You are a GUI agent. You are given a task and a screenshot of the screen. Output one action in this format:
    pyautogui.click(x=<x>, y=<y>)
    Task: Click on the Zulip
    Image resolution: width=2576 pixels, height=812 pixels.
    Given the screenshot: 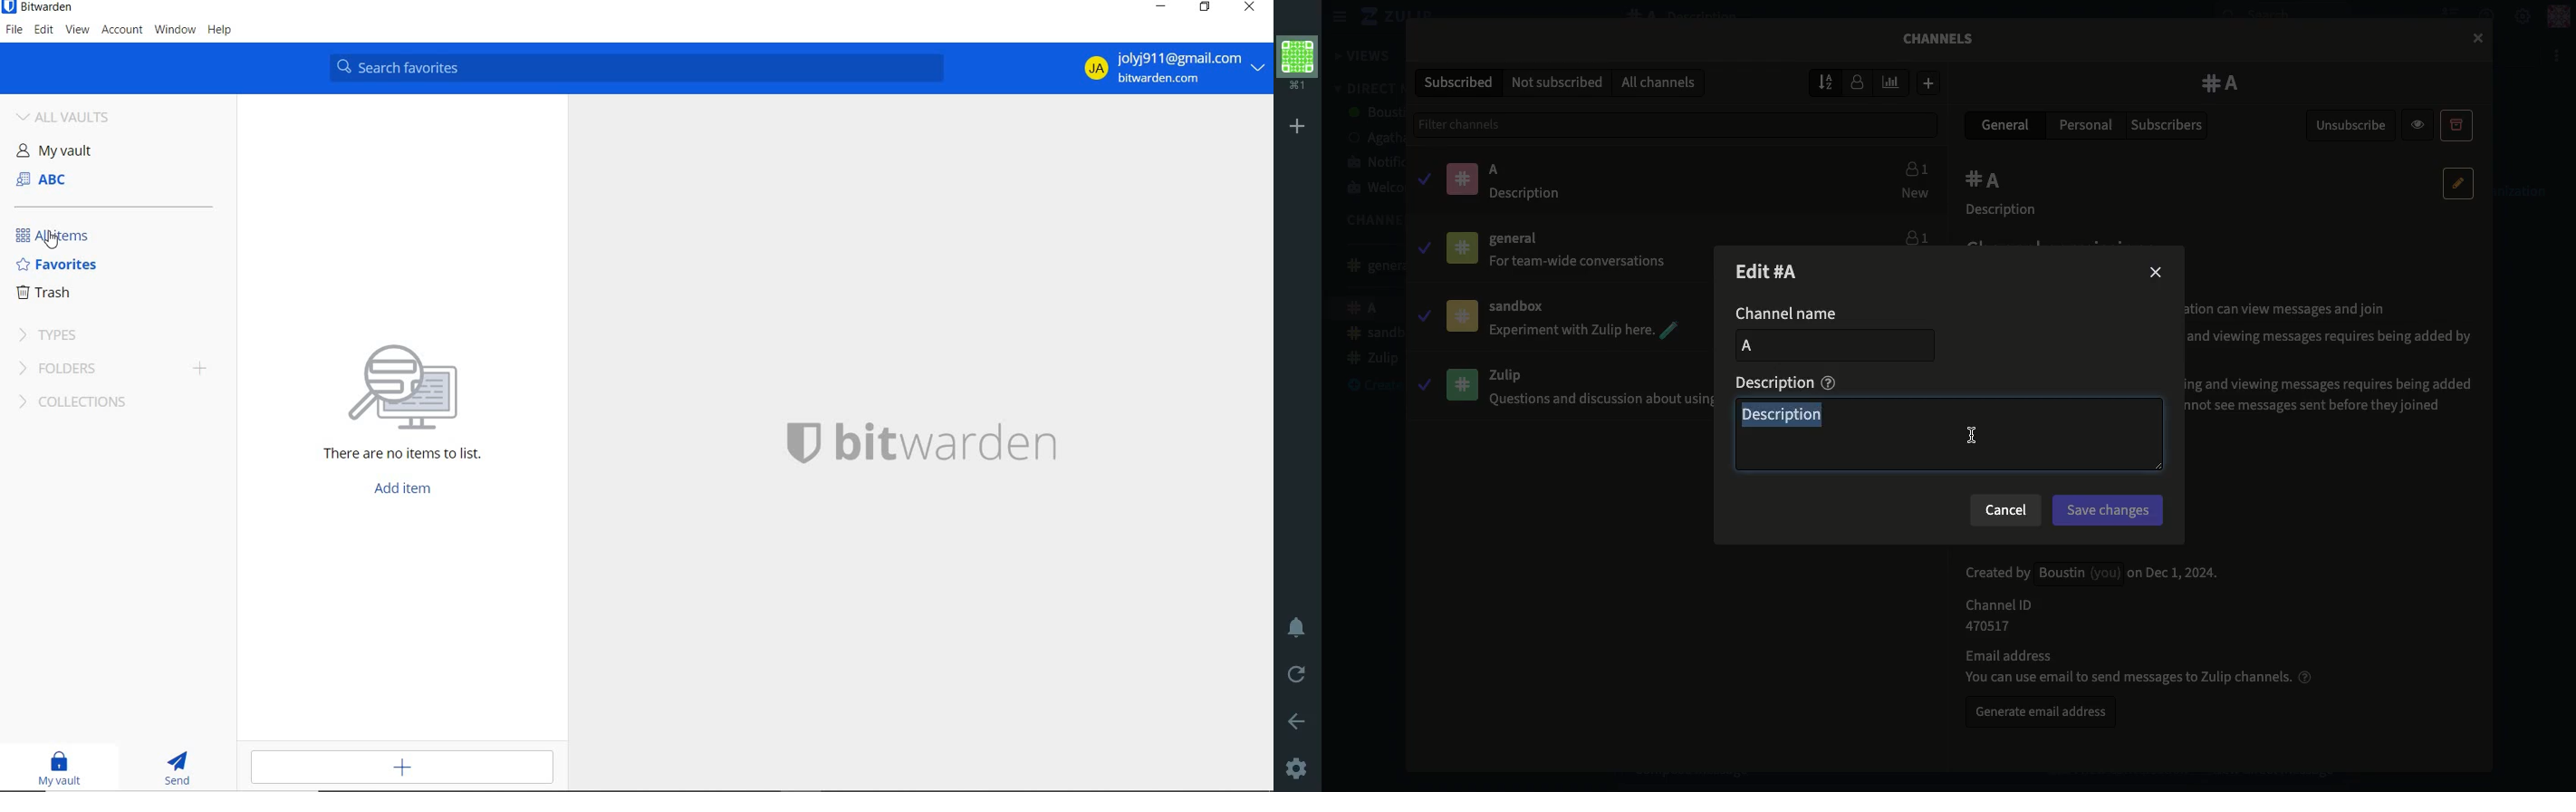 What is the action you would take?
    pyautogui.click(x=1558, y=385)
    